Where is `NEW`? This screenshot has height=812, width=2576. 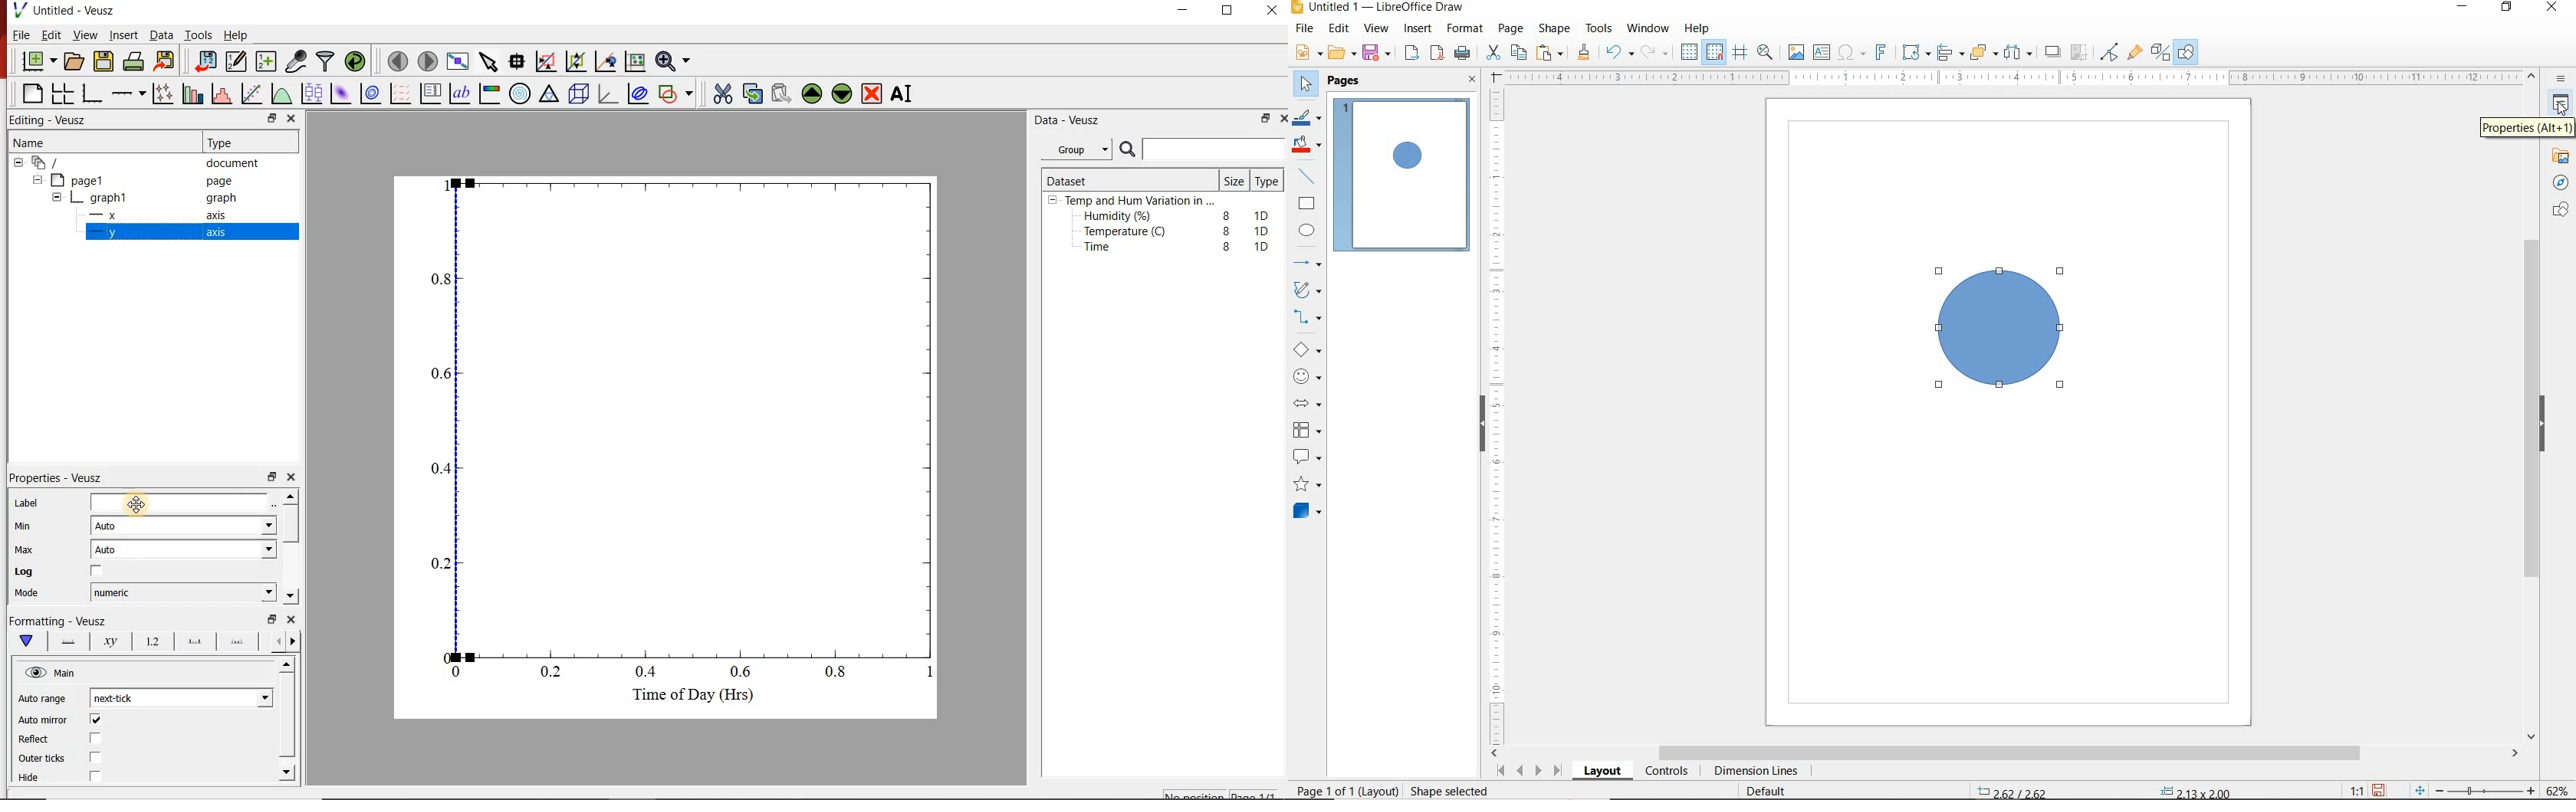
NEW is located at coordinates (1309, 52).